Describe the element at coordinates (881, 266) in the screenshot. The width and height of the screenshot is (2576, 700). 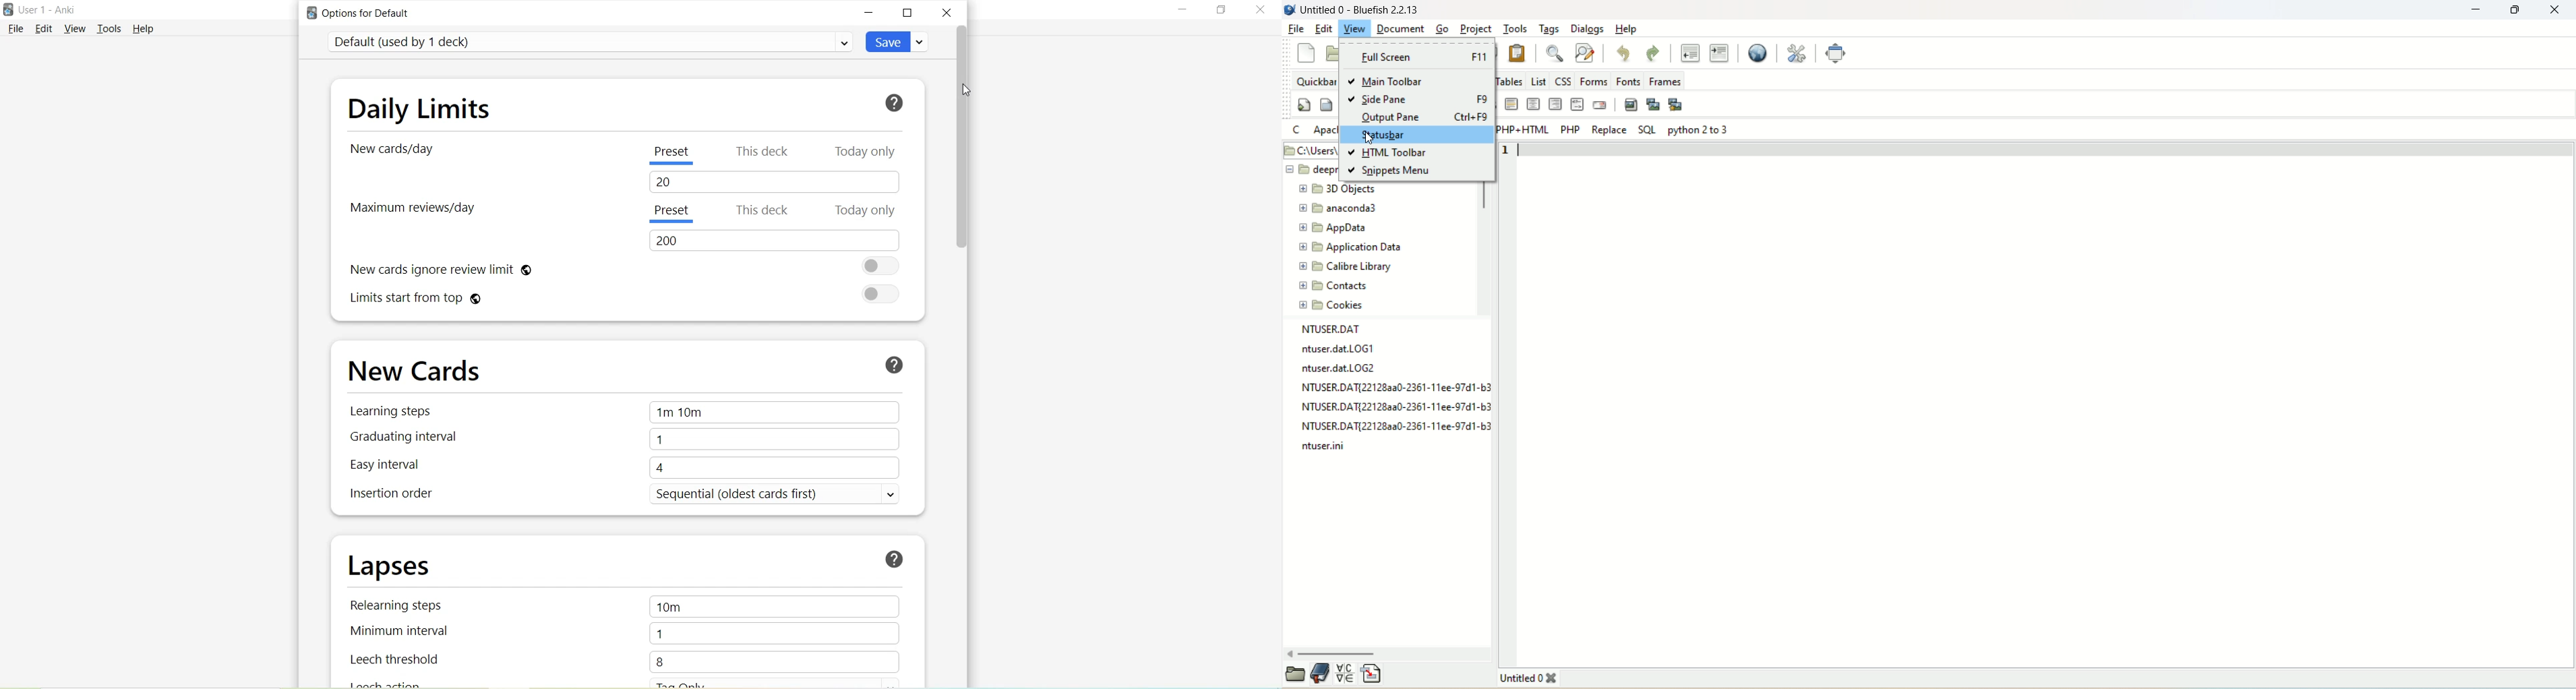
I see `Toggle` at that location.